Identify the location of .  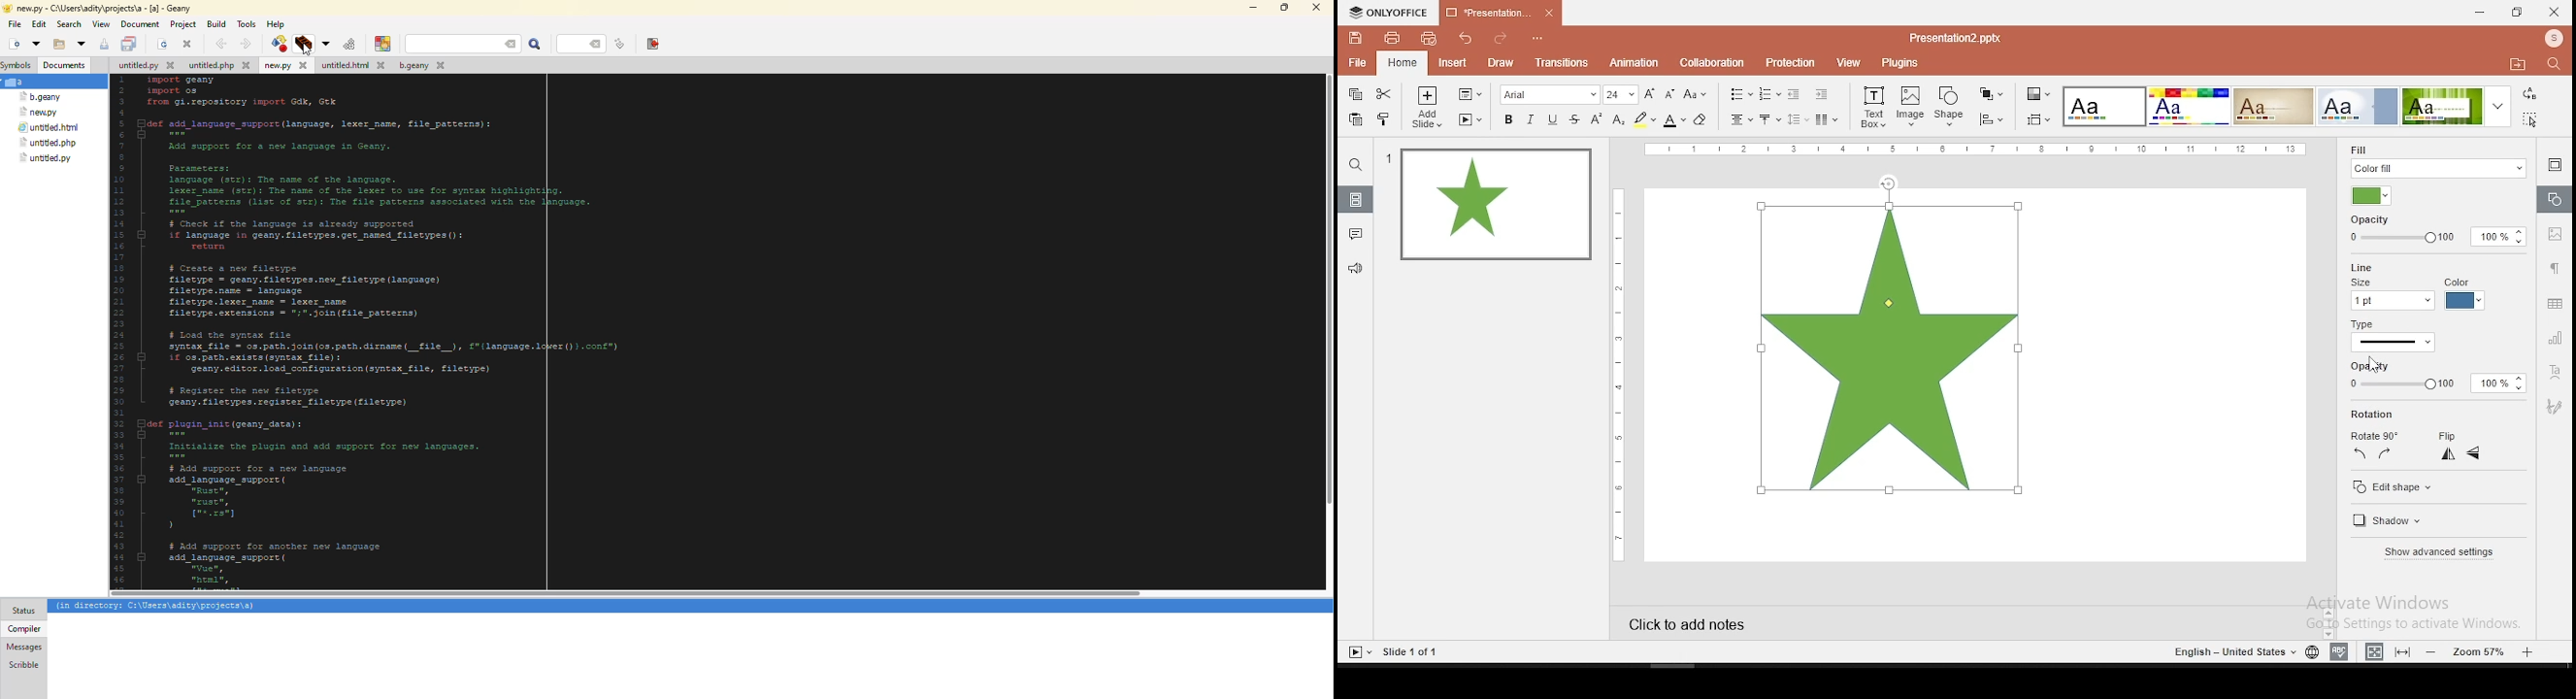
(2553, 407).